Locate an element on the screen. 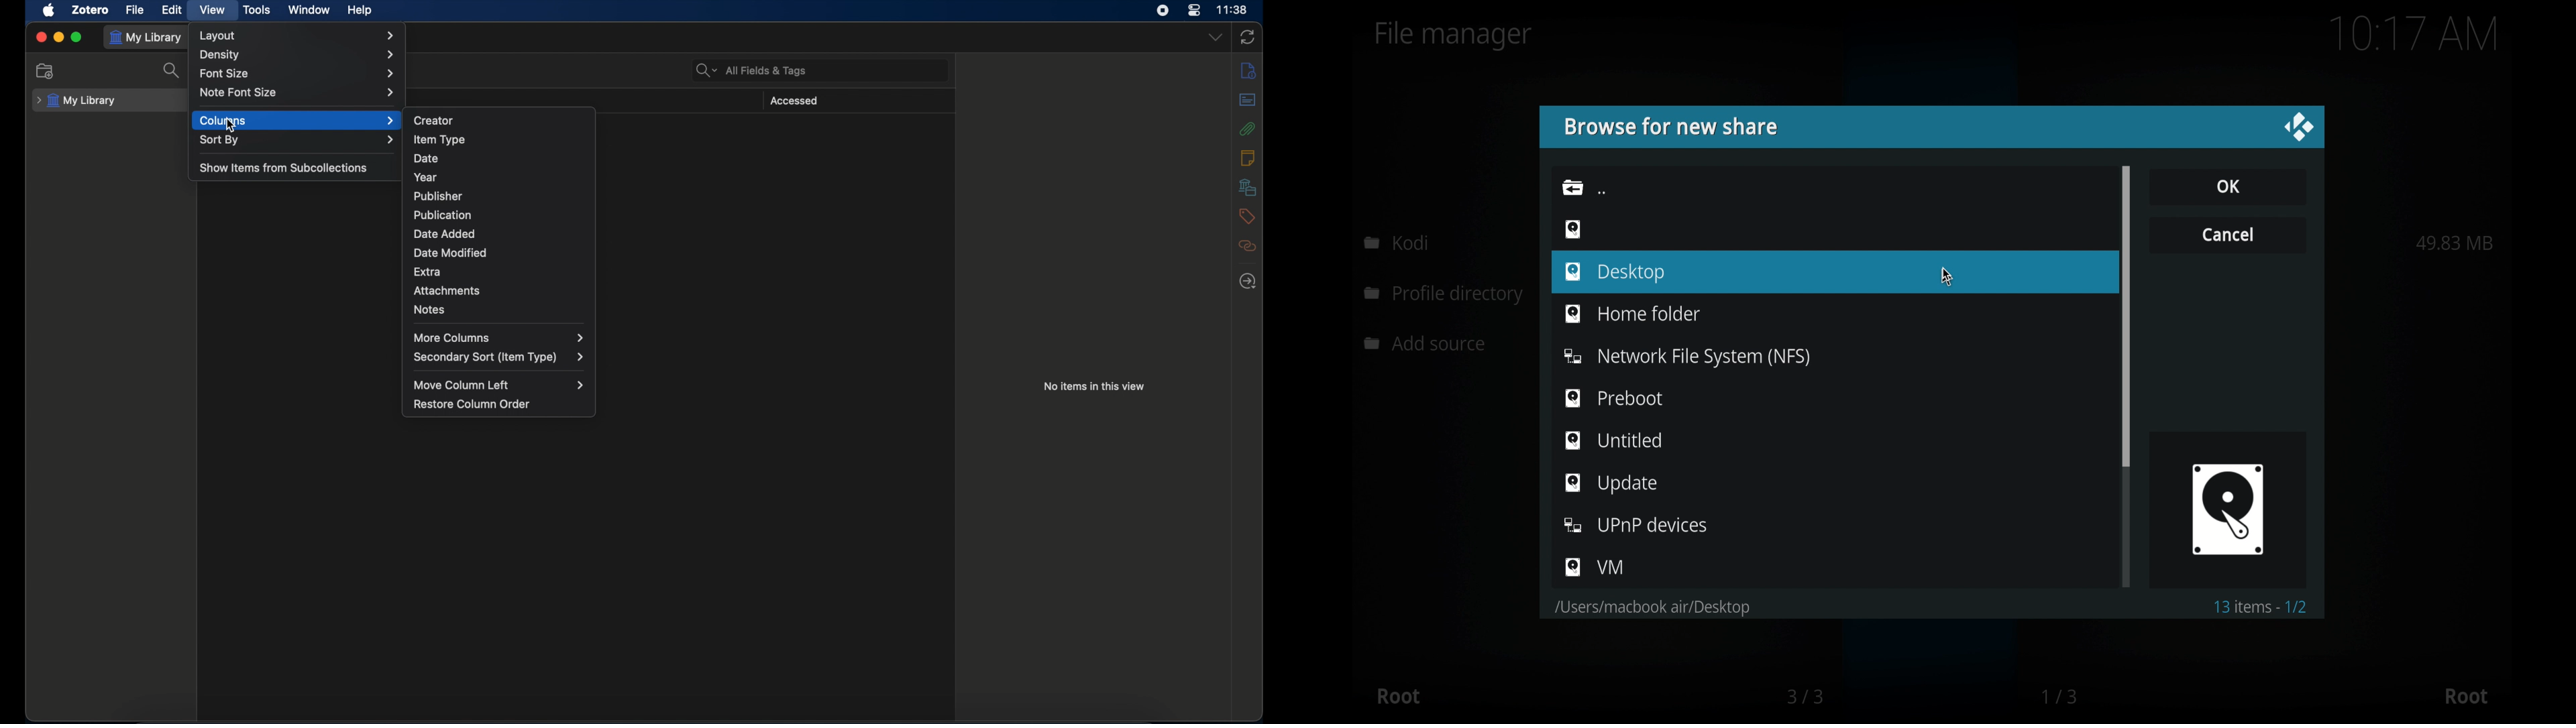 The image size is (2576, 728). kodi is located at coordinates (1397, 242).